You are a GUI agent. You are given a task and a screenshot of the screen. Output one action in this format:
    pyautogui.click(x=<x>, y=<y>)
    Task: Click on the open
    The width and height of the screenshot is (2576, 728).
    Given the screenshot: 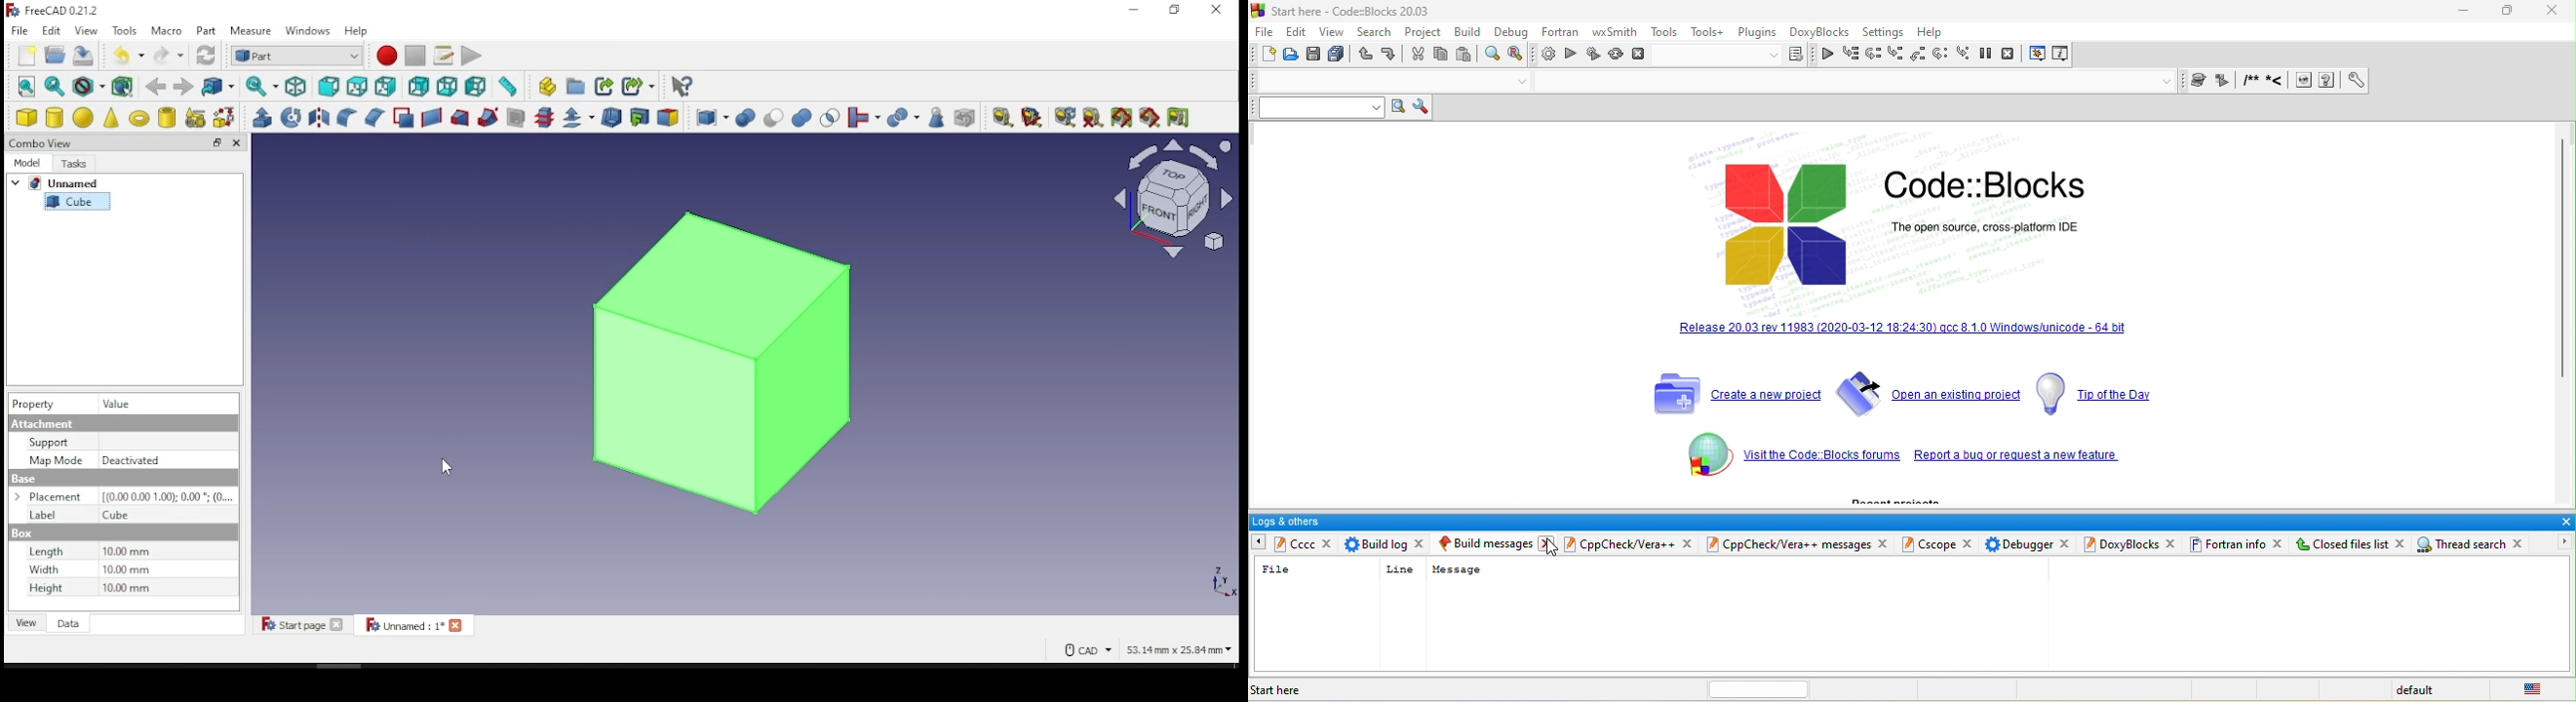 What is the action you would take?
    pyautogui.click(x=56, y=55)
    